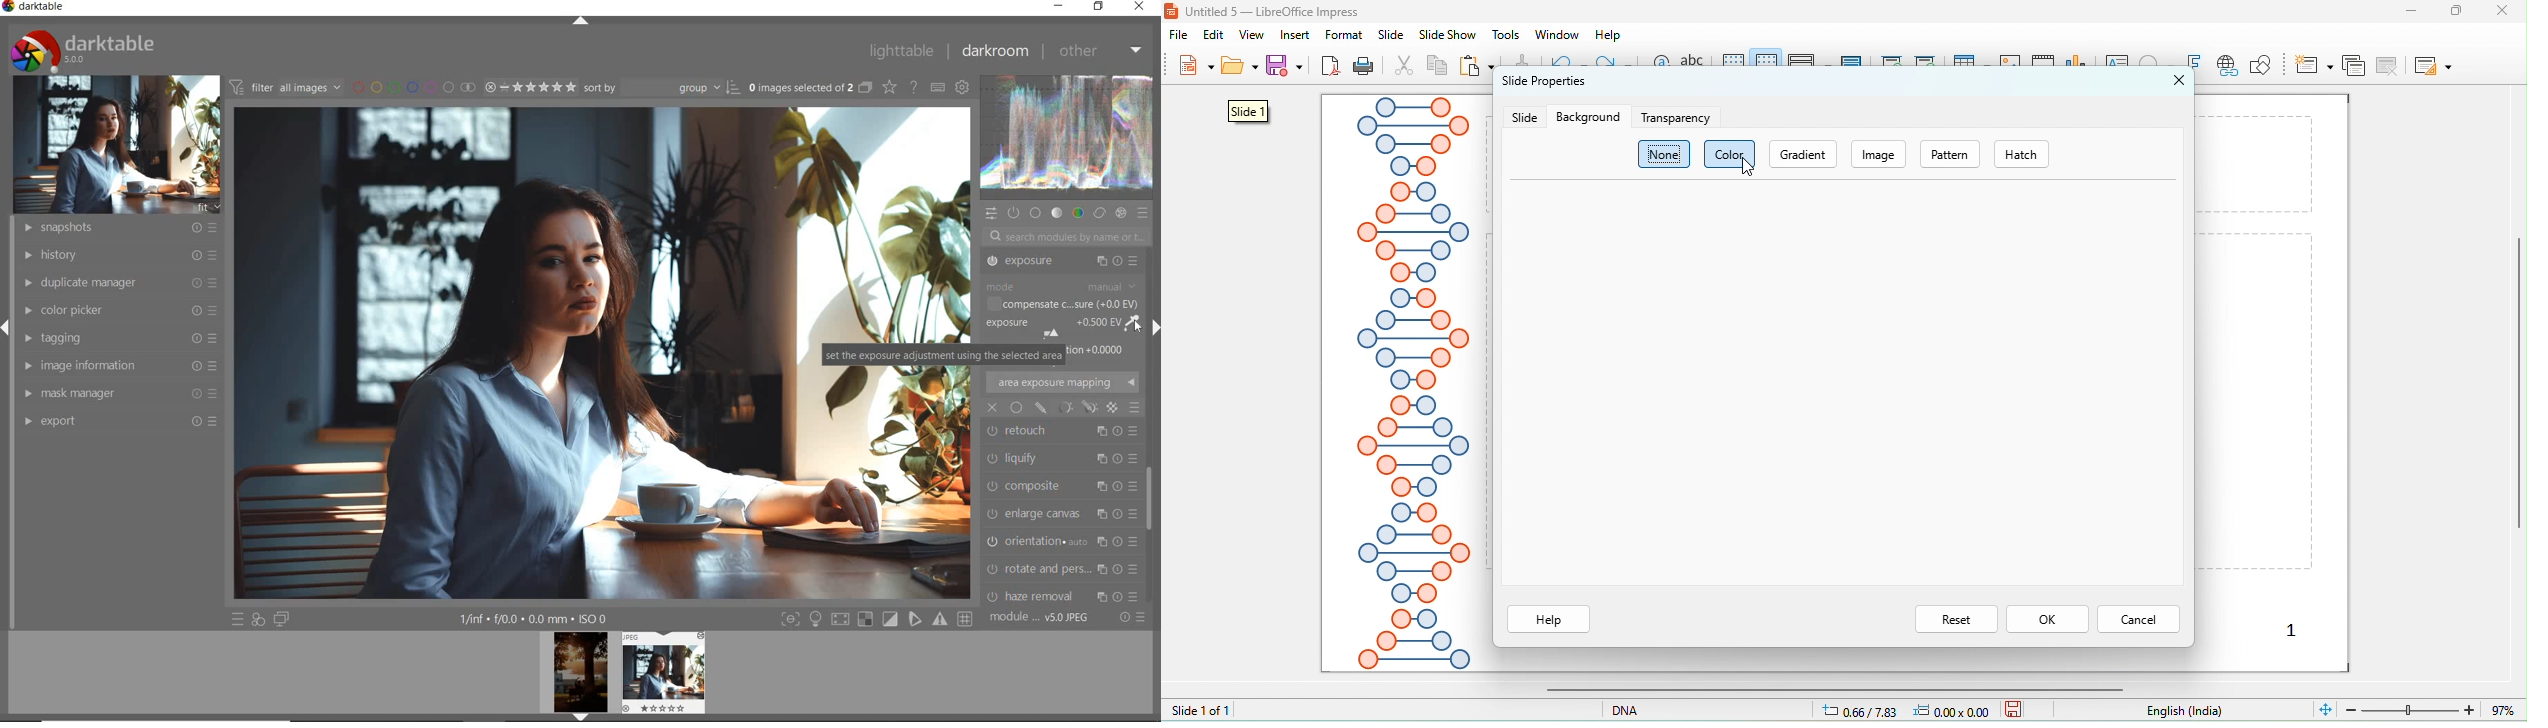 Image resolution: width=2548 pixels, height=728 pixels. Describe the element at coordinates (1653, 709) in the screenshot. I see `DNA` at that location.